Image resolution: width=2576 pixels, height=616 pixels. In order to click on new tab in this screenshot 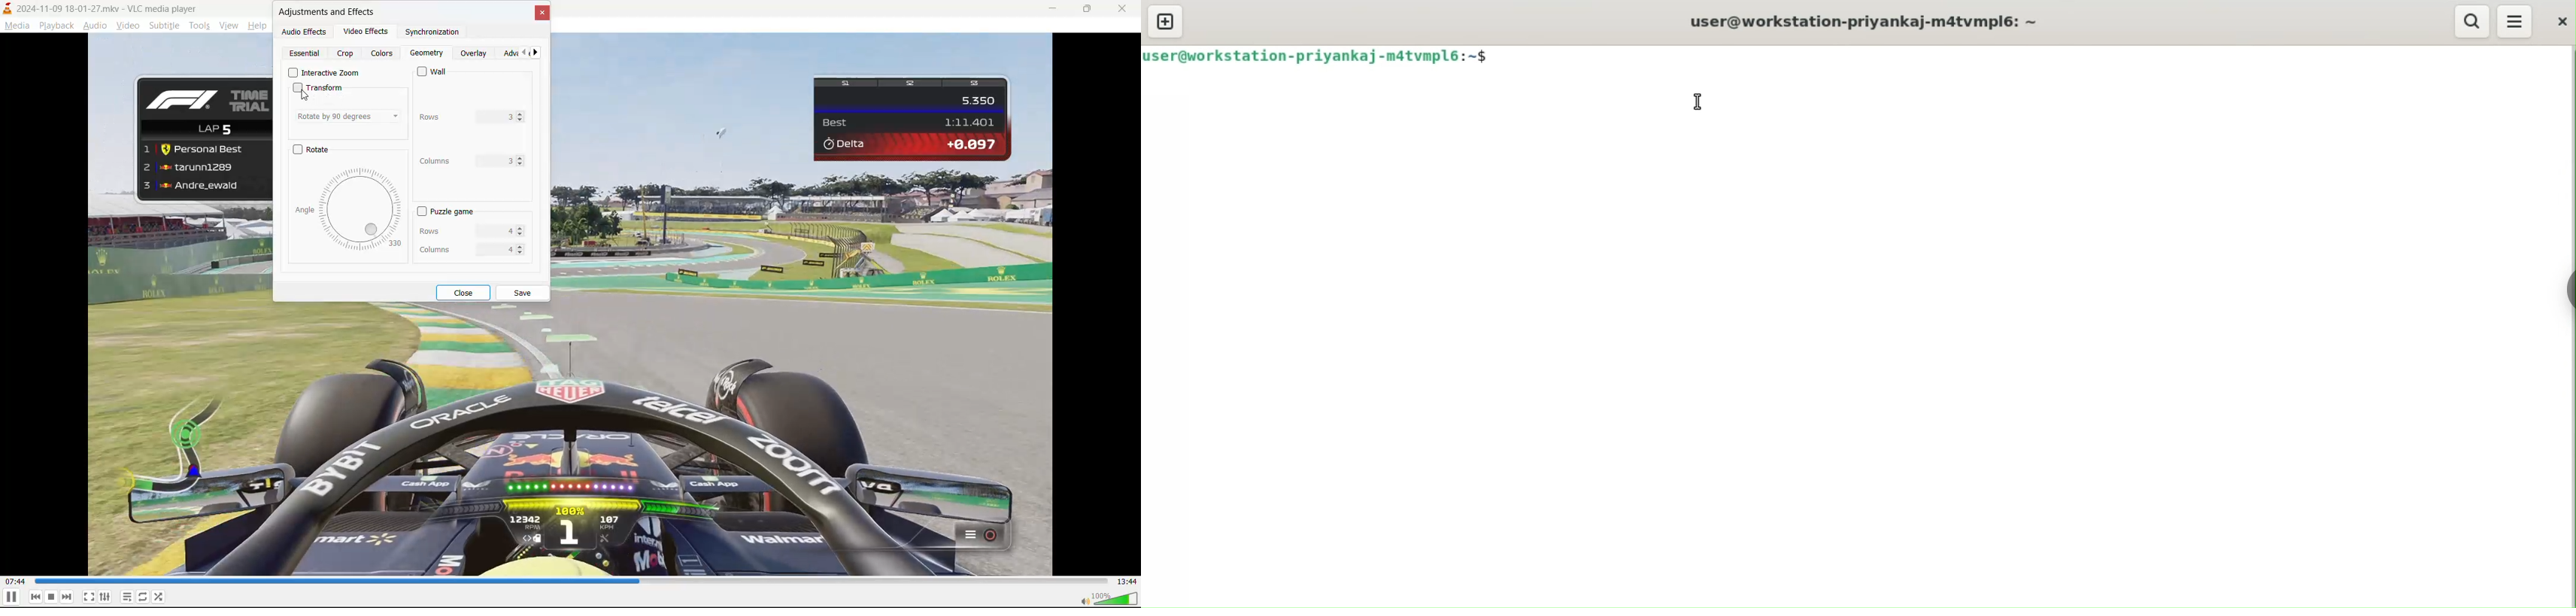, I will do `click(1165, 21)`.